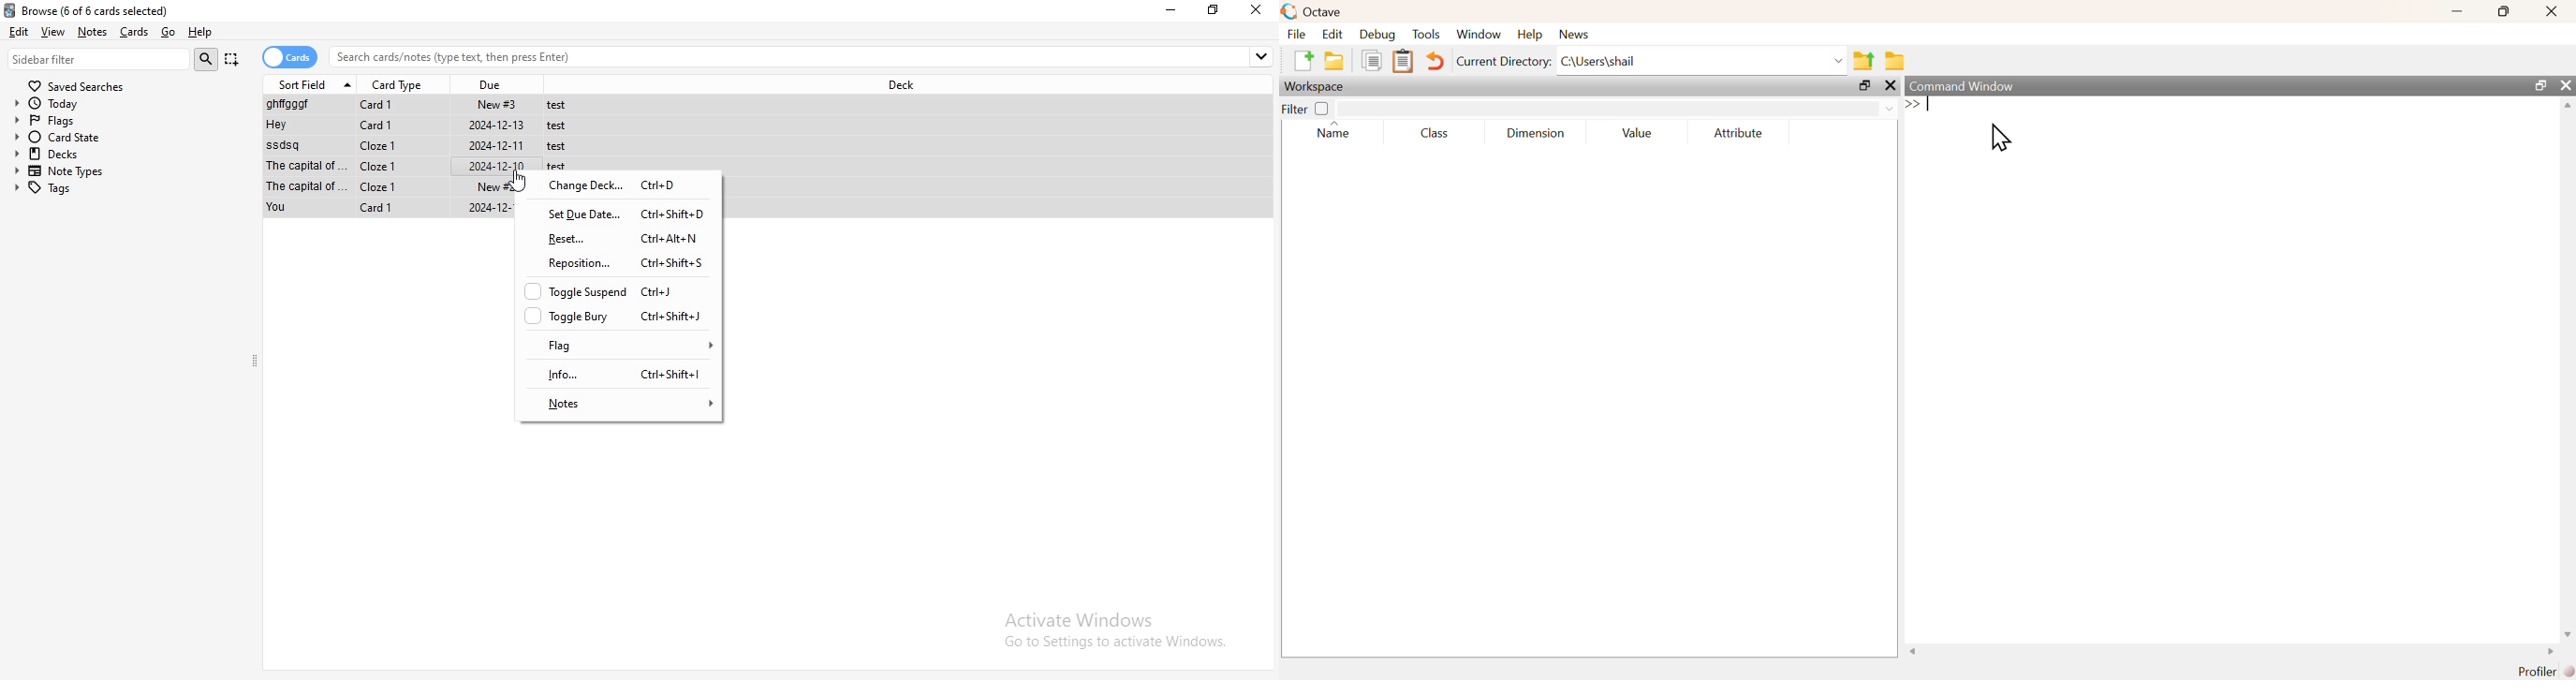  I want to click on due, so click(496, 82).